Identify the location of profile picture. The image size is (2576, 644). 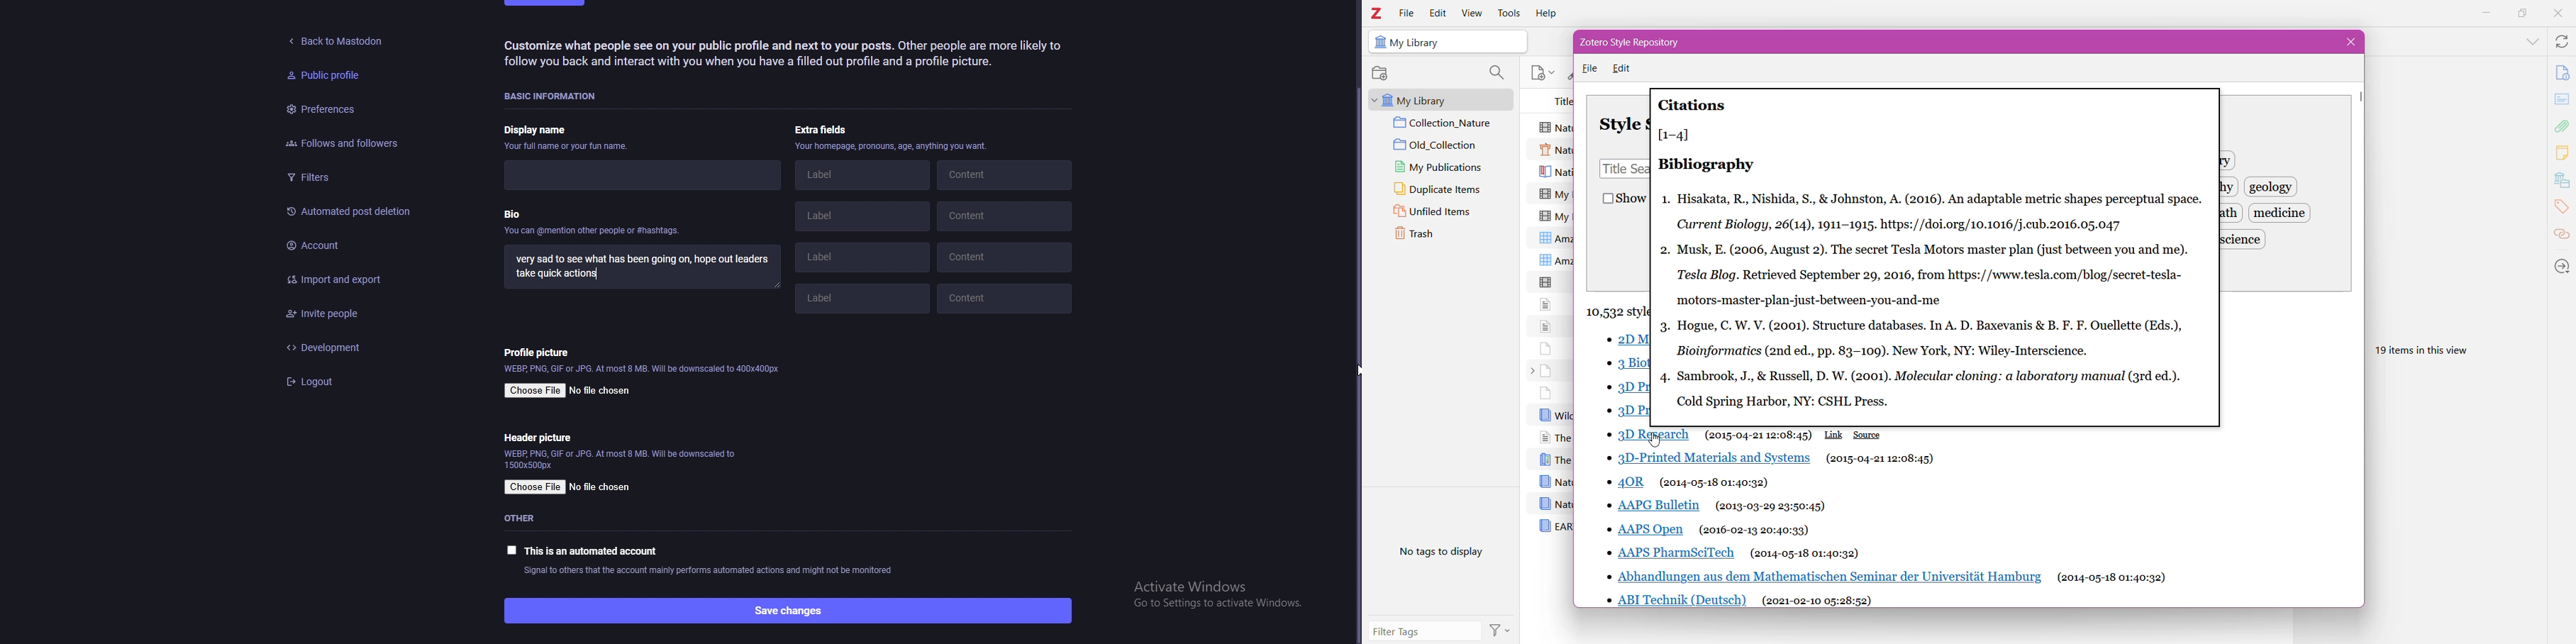
(540, 352).